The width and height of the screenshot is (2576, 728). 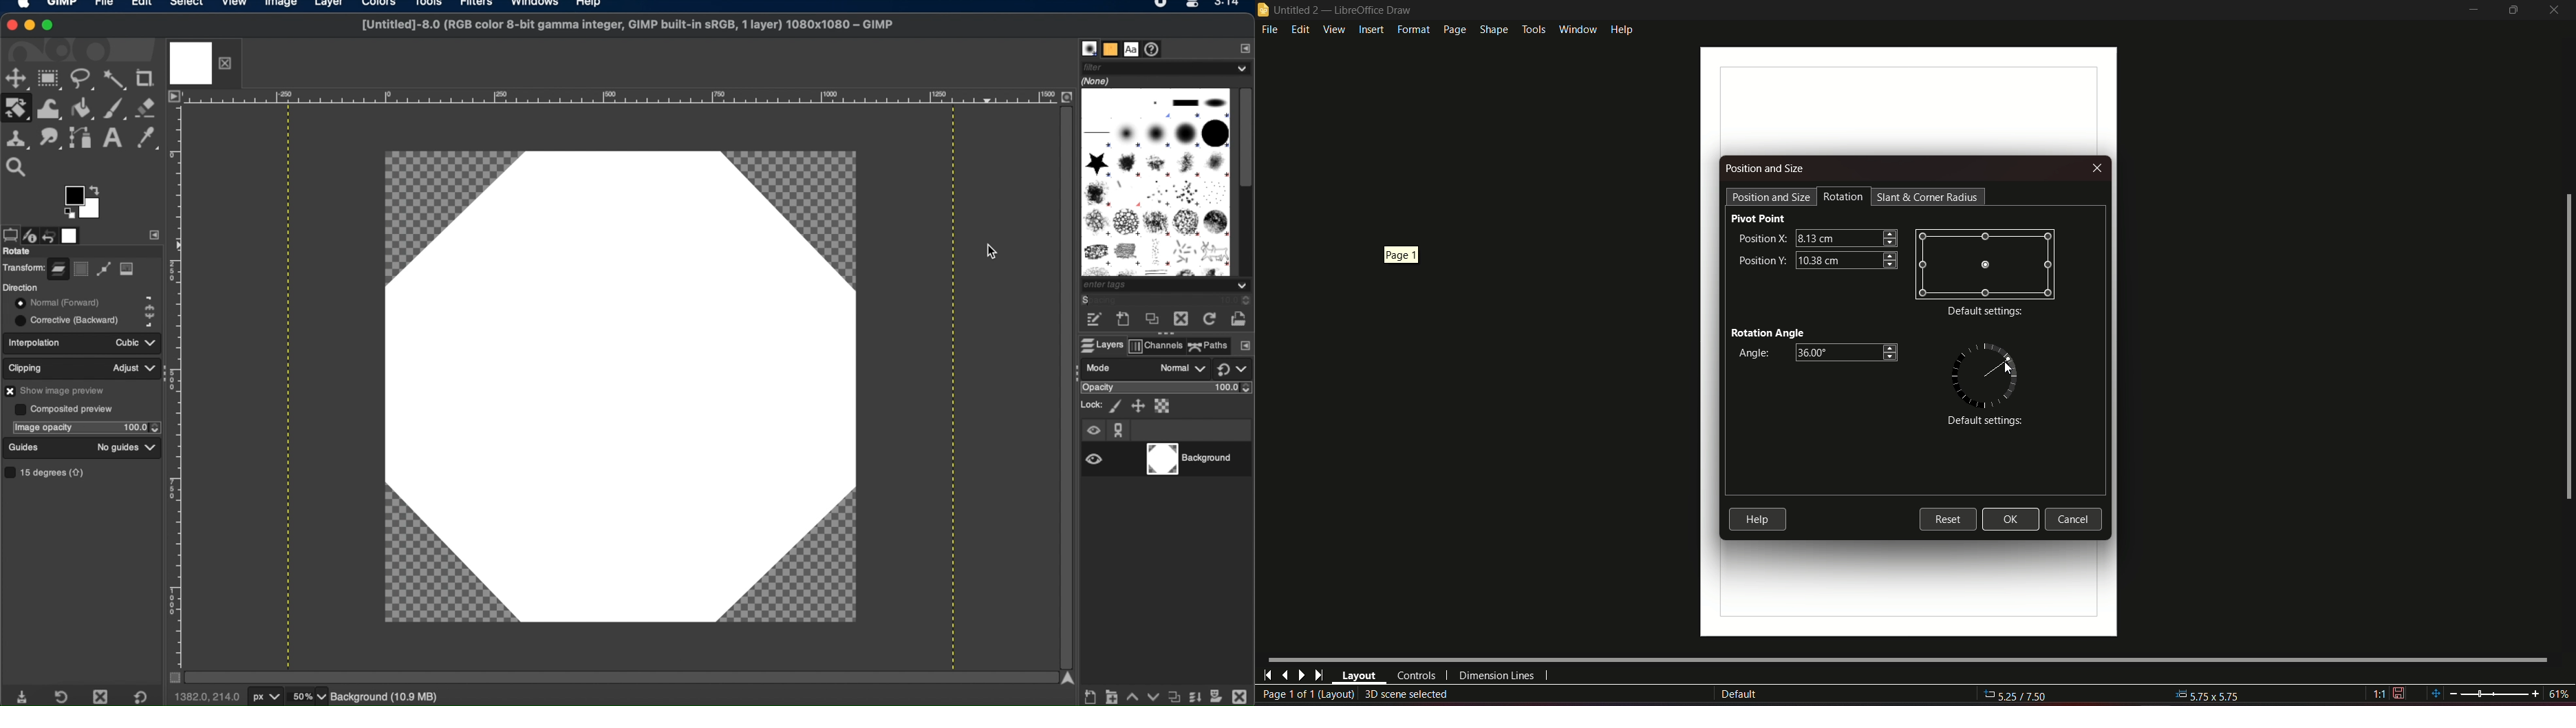 I want to click on configure this tab, so click(x=1245, y=346).